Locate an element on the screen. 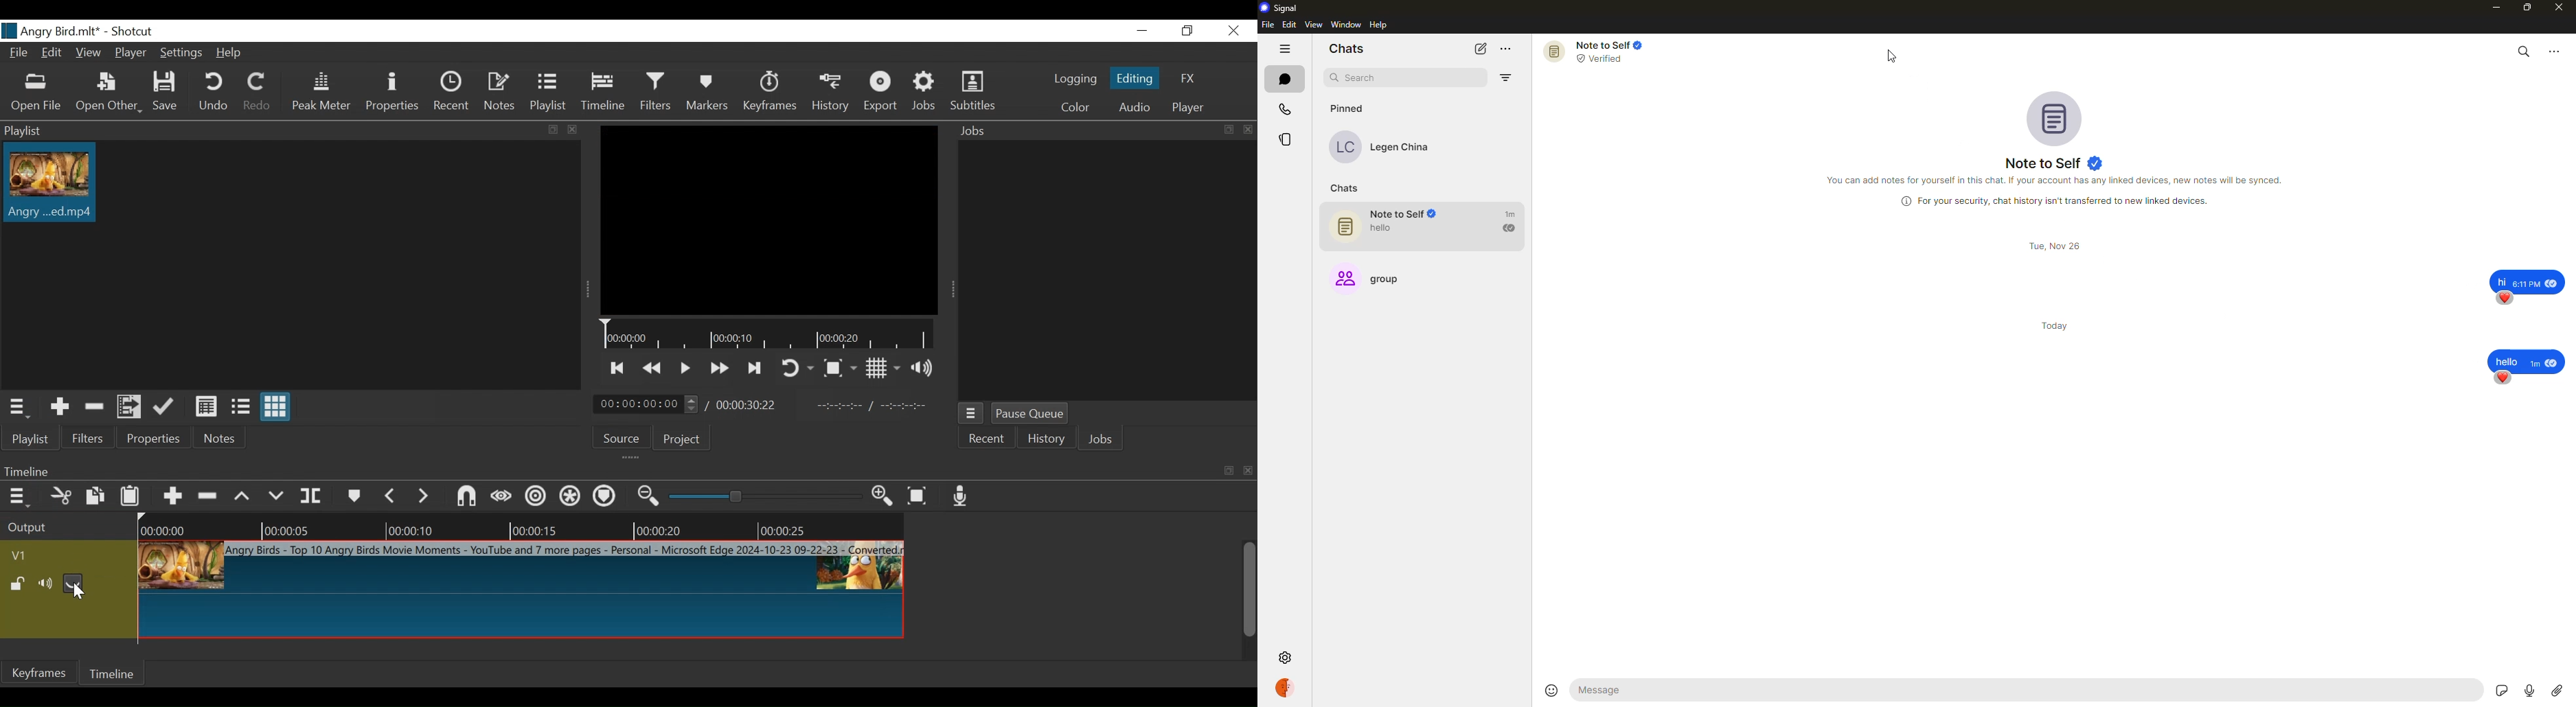 The height and width of the screenshot is (728, 2576). minimize is located at coordinates (2492, 7).